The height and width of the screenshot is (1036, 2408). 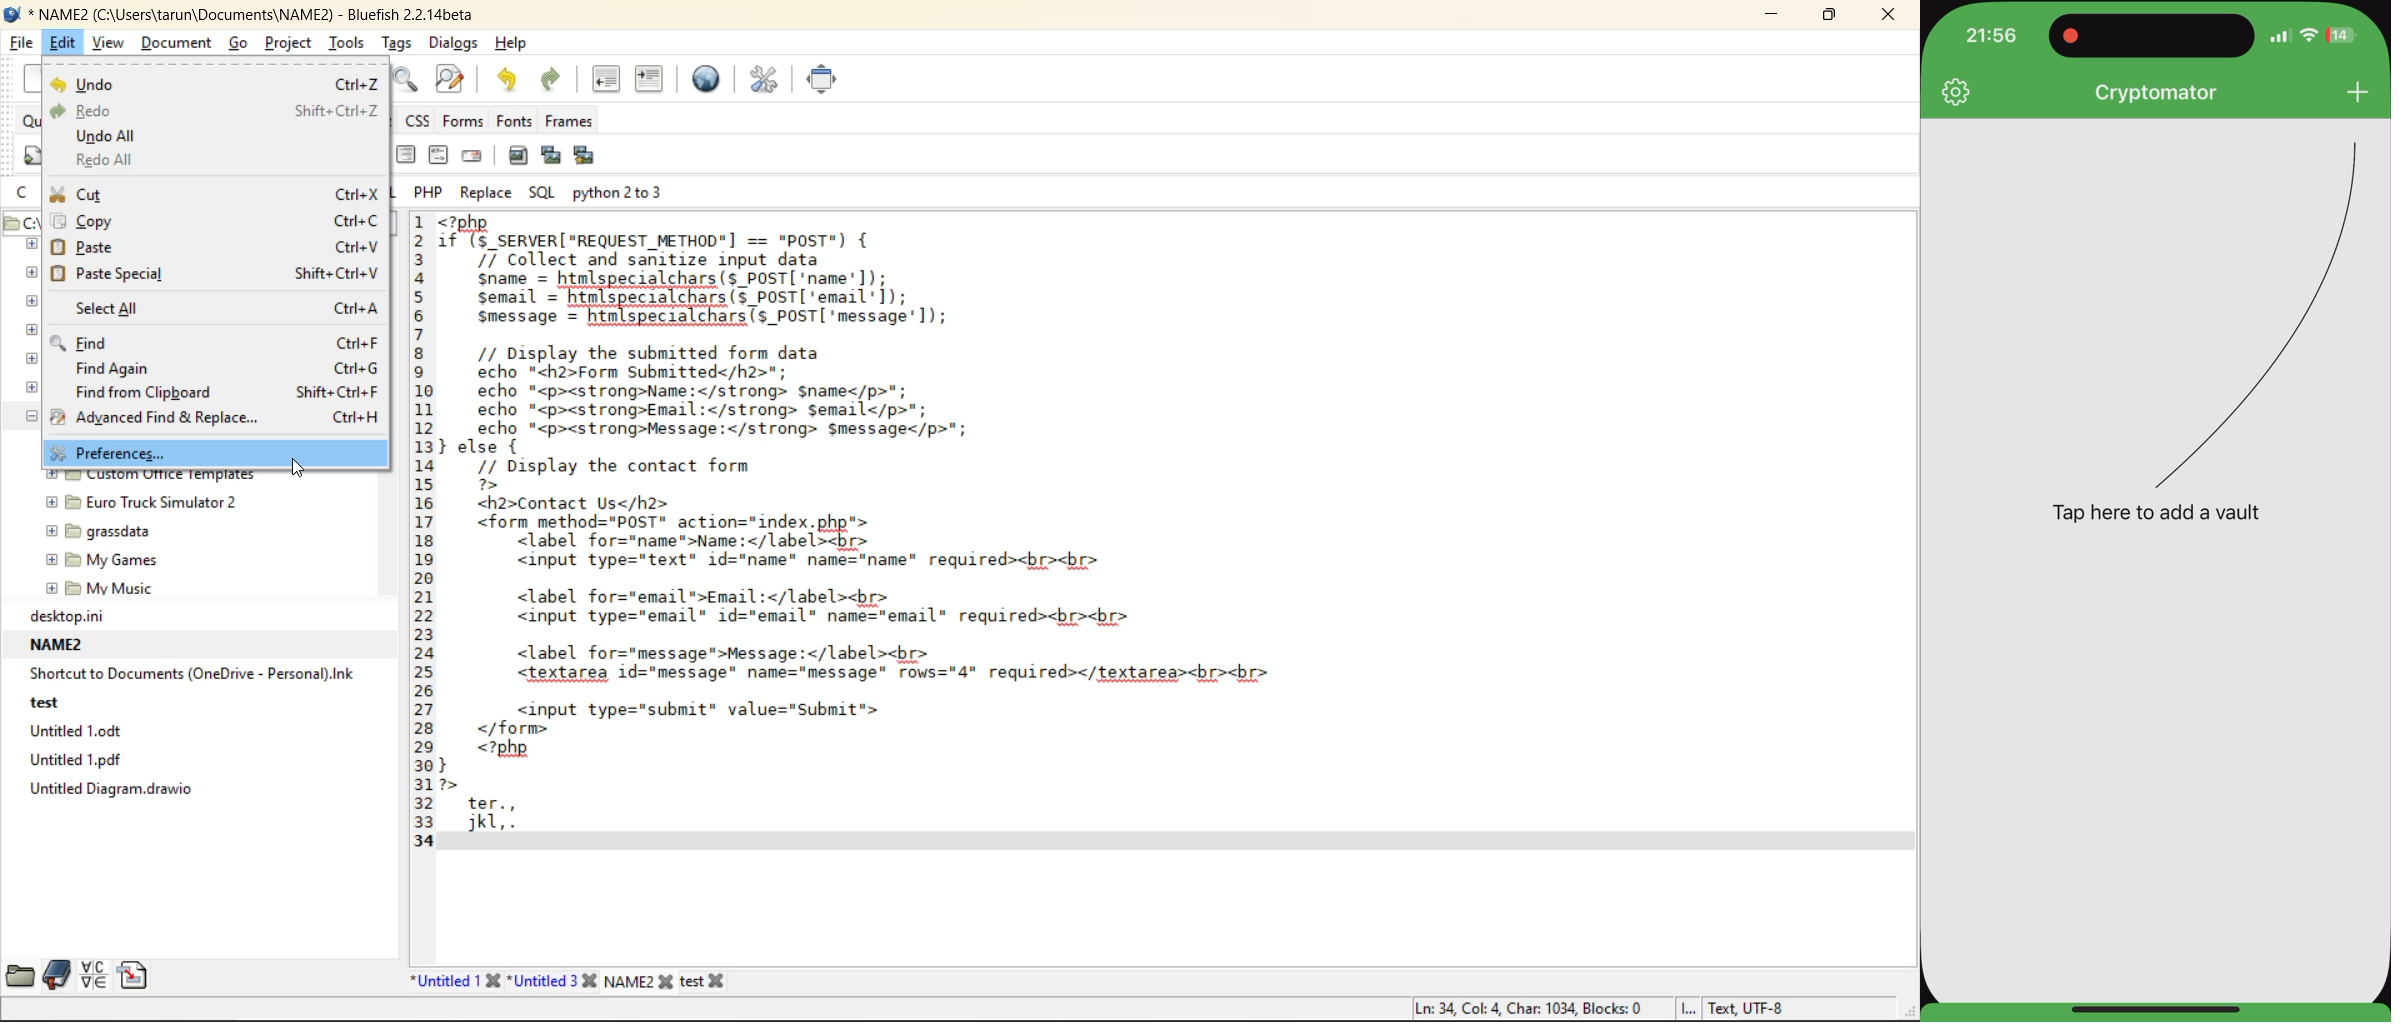 I want to click on battery, so click(x=2341, y=37).